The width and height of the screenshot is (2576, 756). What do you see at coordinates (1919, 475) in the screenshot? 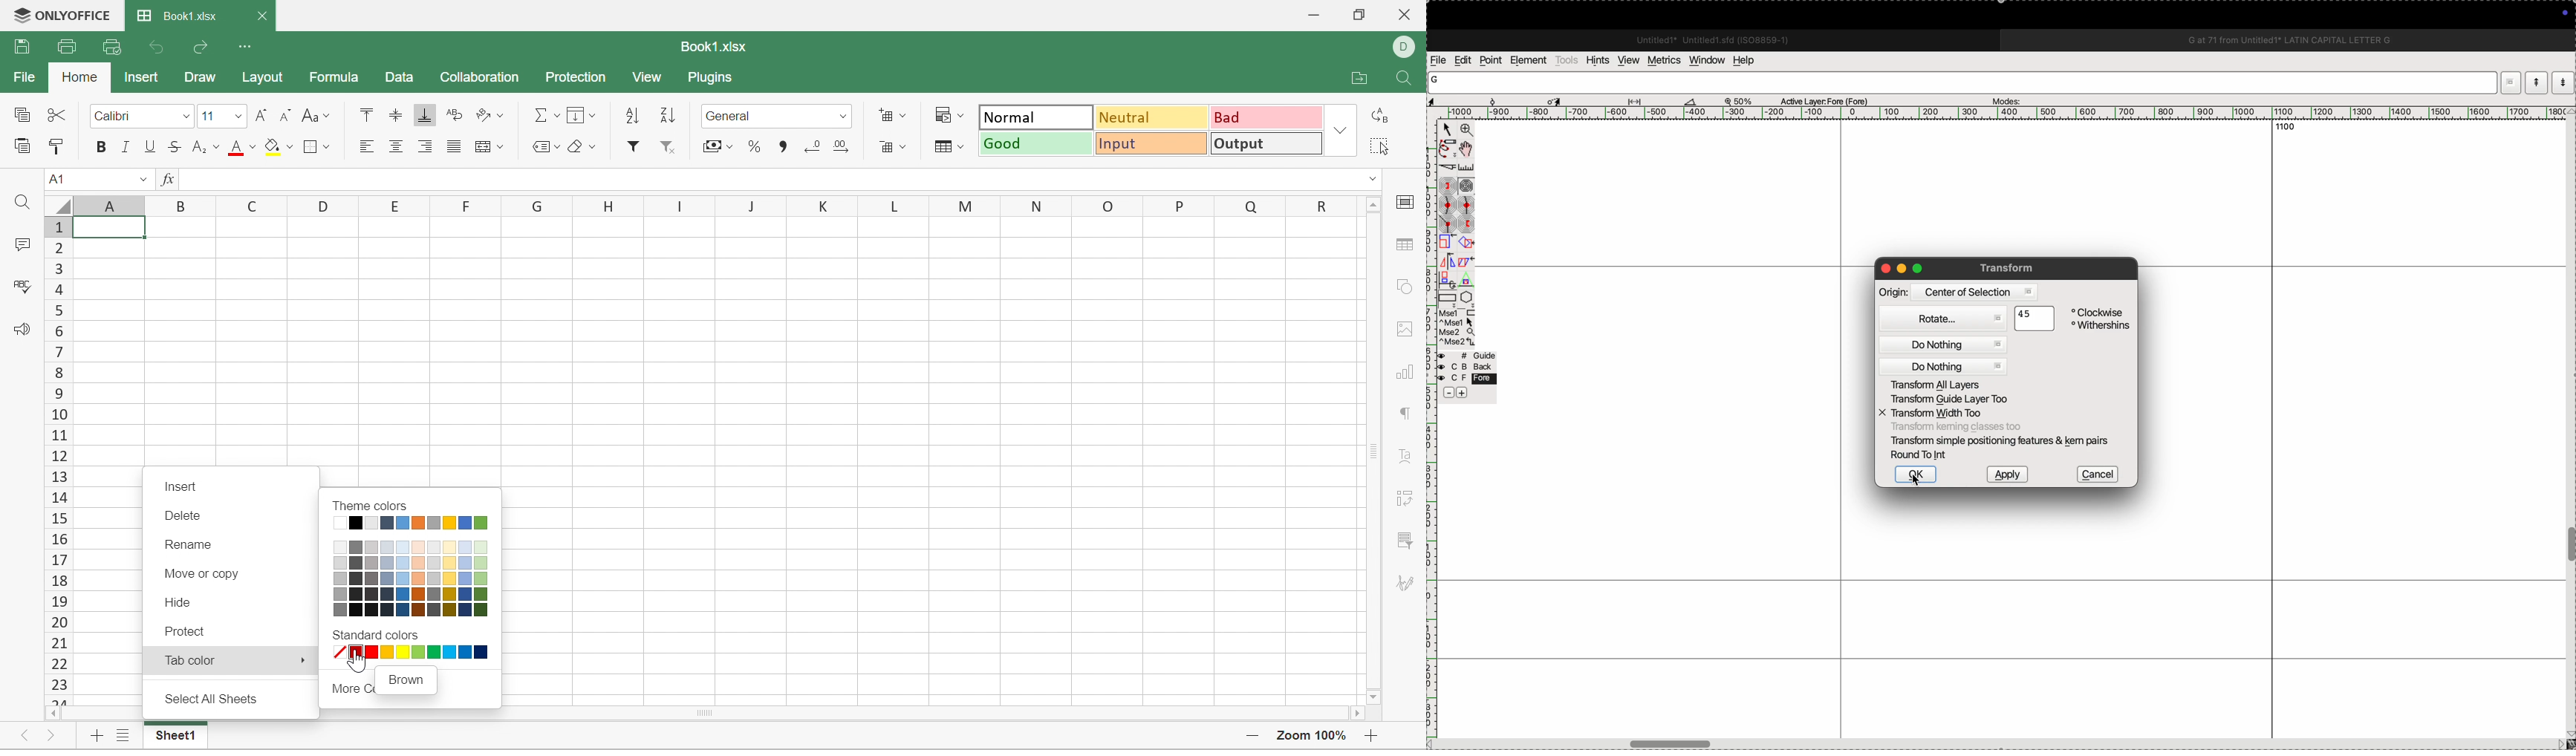
I see `ok` at bounding box center [1919, 475].